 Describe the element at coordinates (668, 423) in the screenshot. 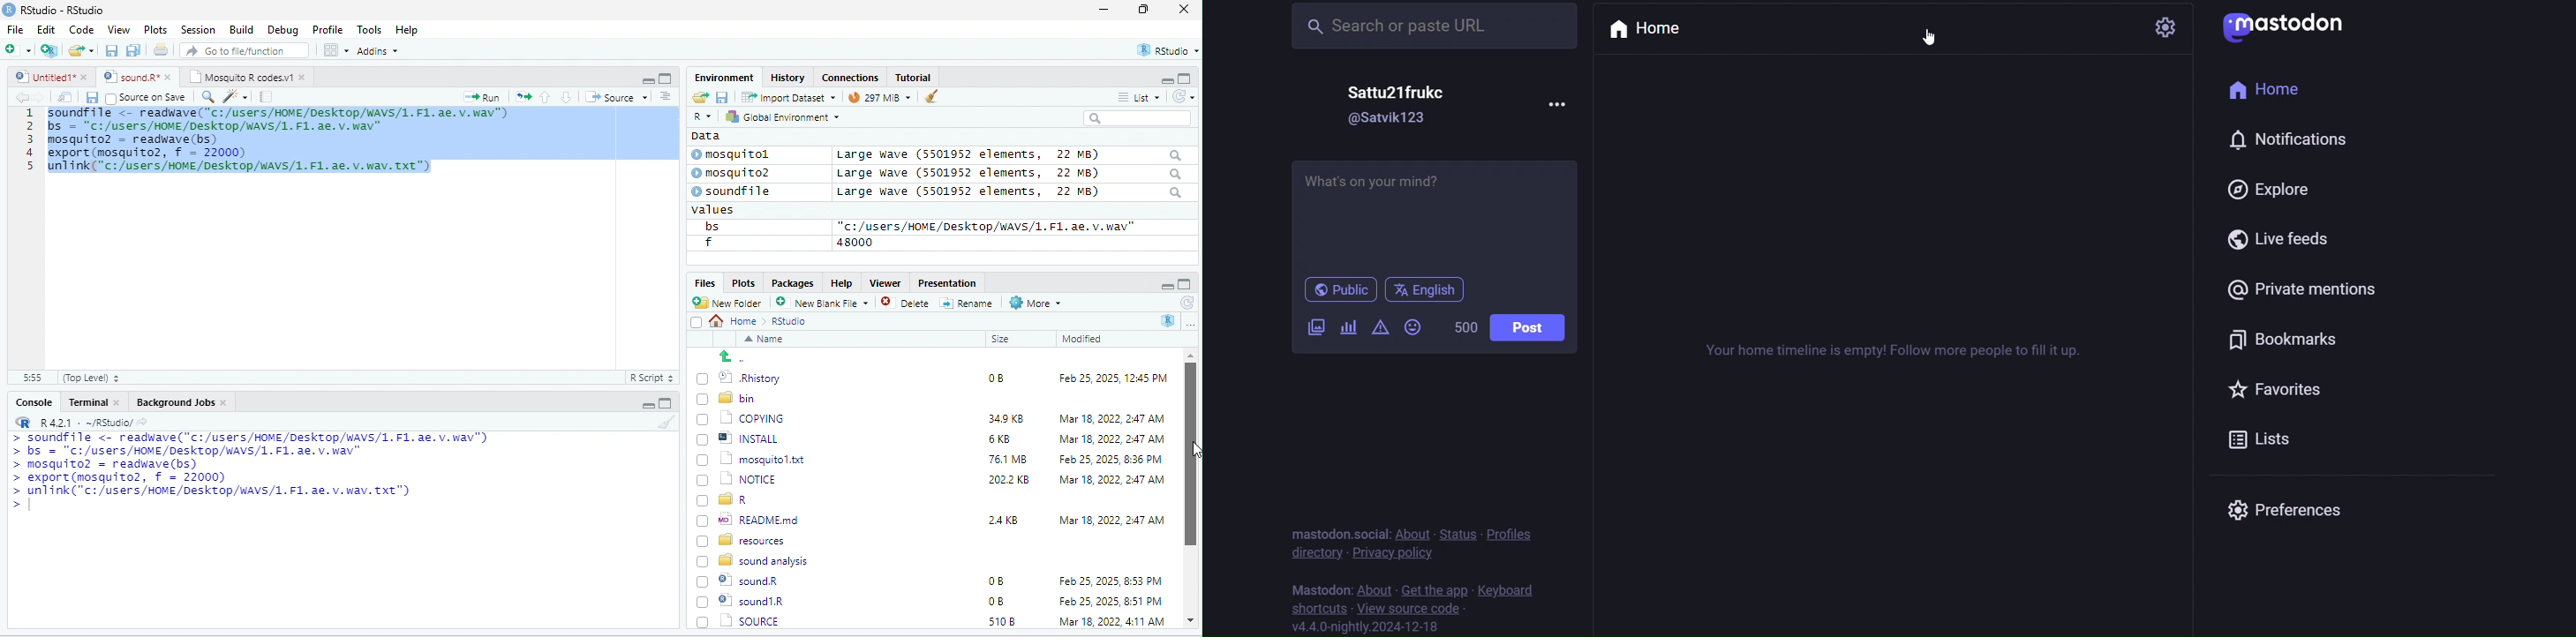

I see `brush` at that location.